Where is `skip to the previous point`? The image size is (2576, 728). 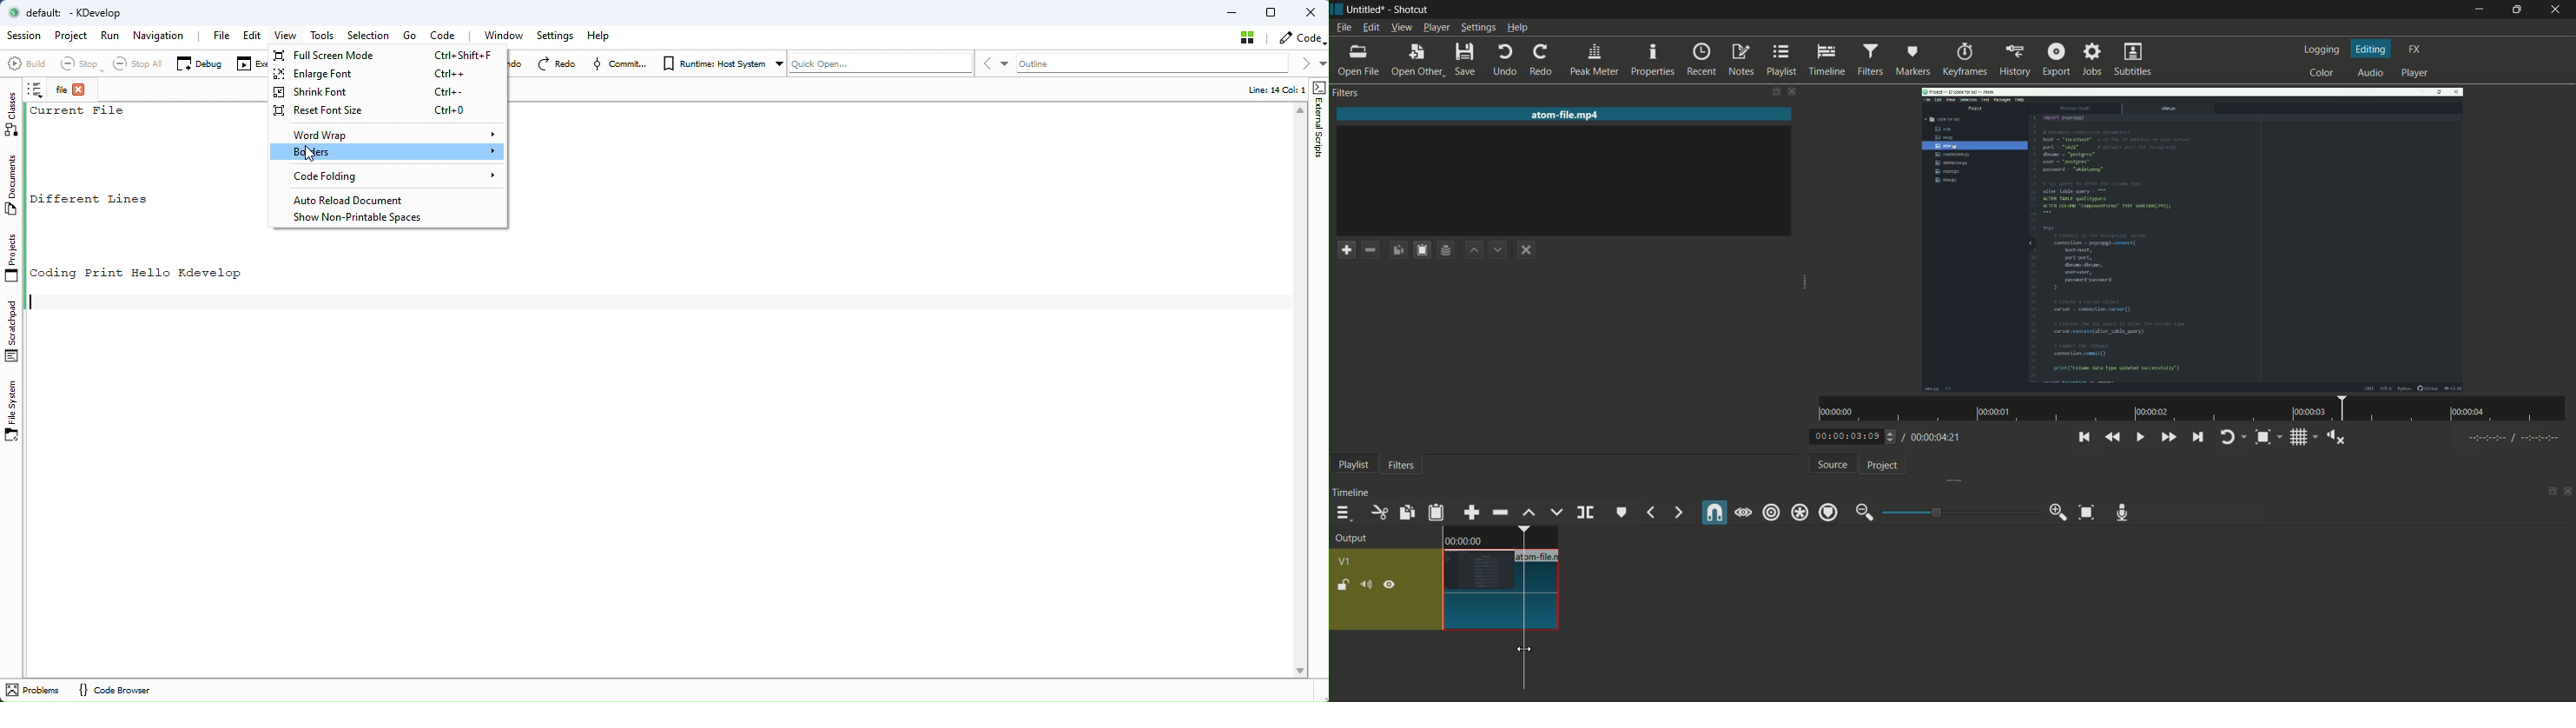 skip to the previous point is located at coordinates (2088, 437).